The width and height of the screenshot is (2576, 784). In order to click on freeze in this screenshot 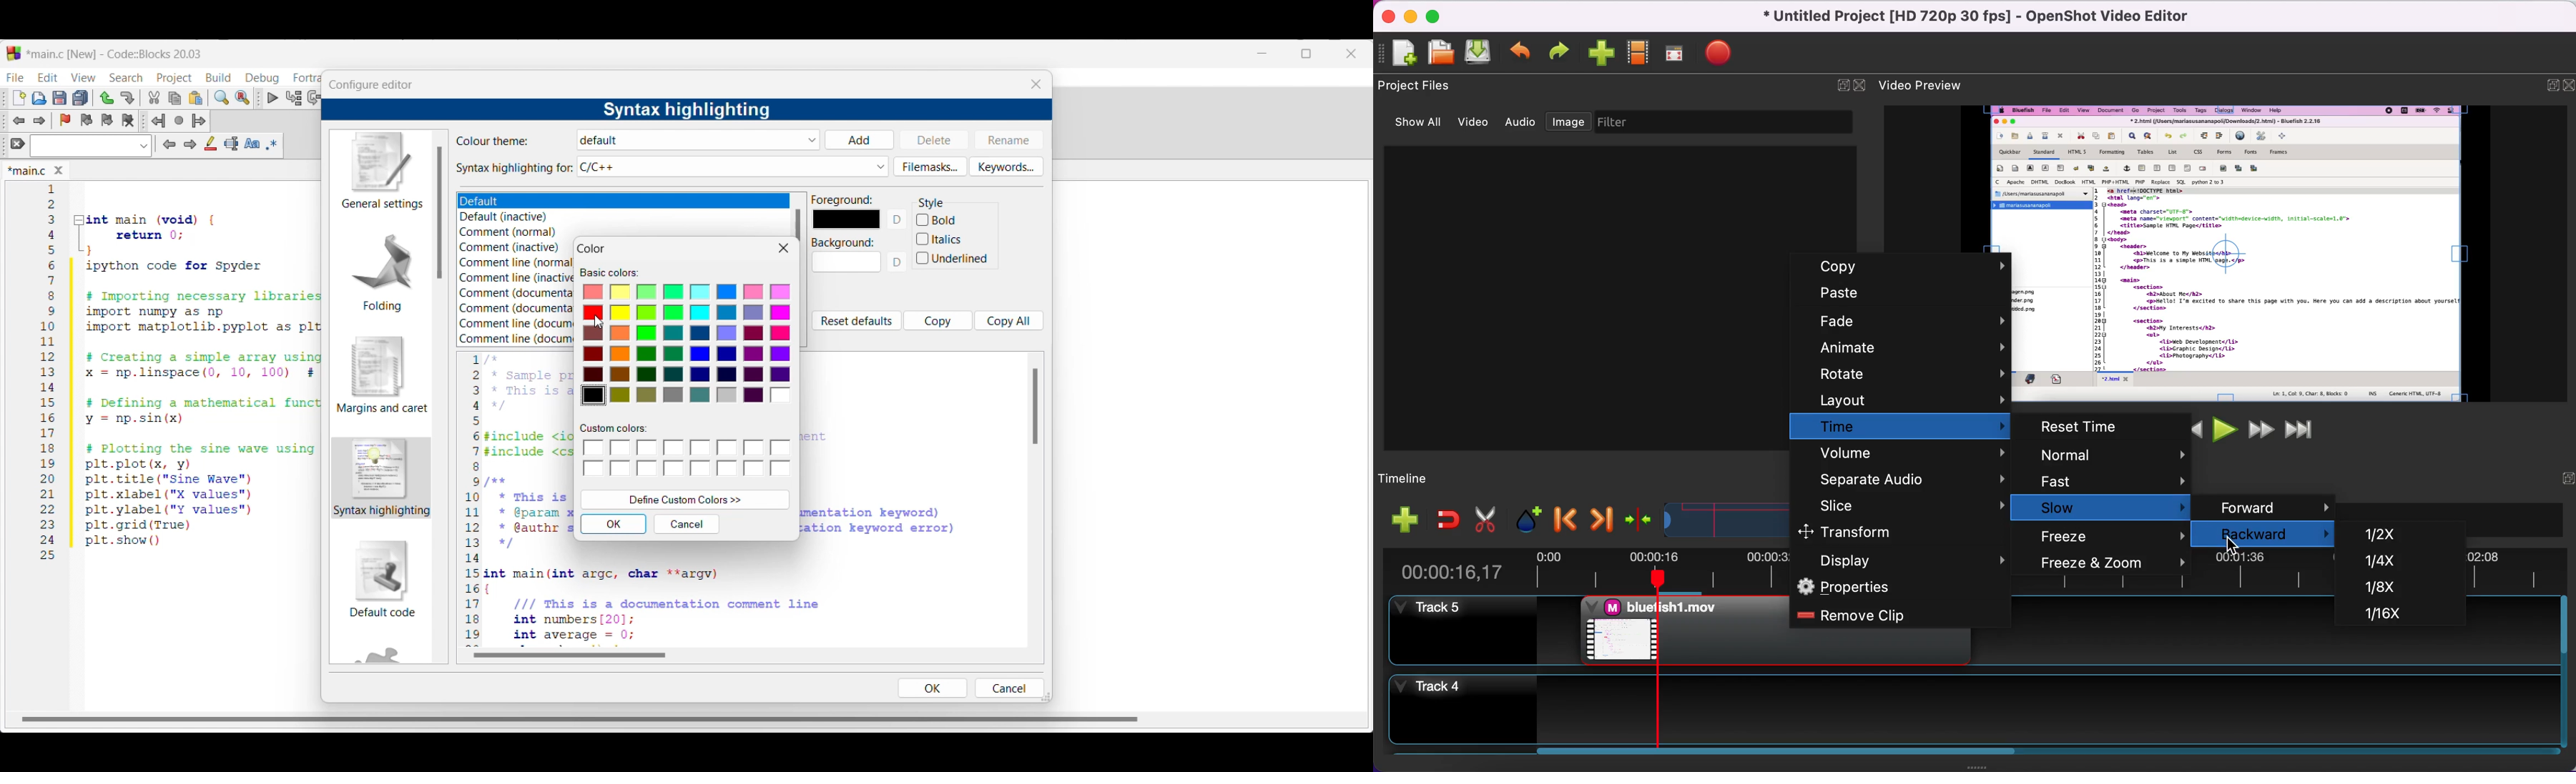, I will do `click(2115, 534)`.